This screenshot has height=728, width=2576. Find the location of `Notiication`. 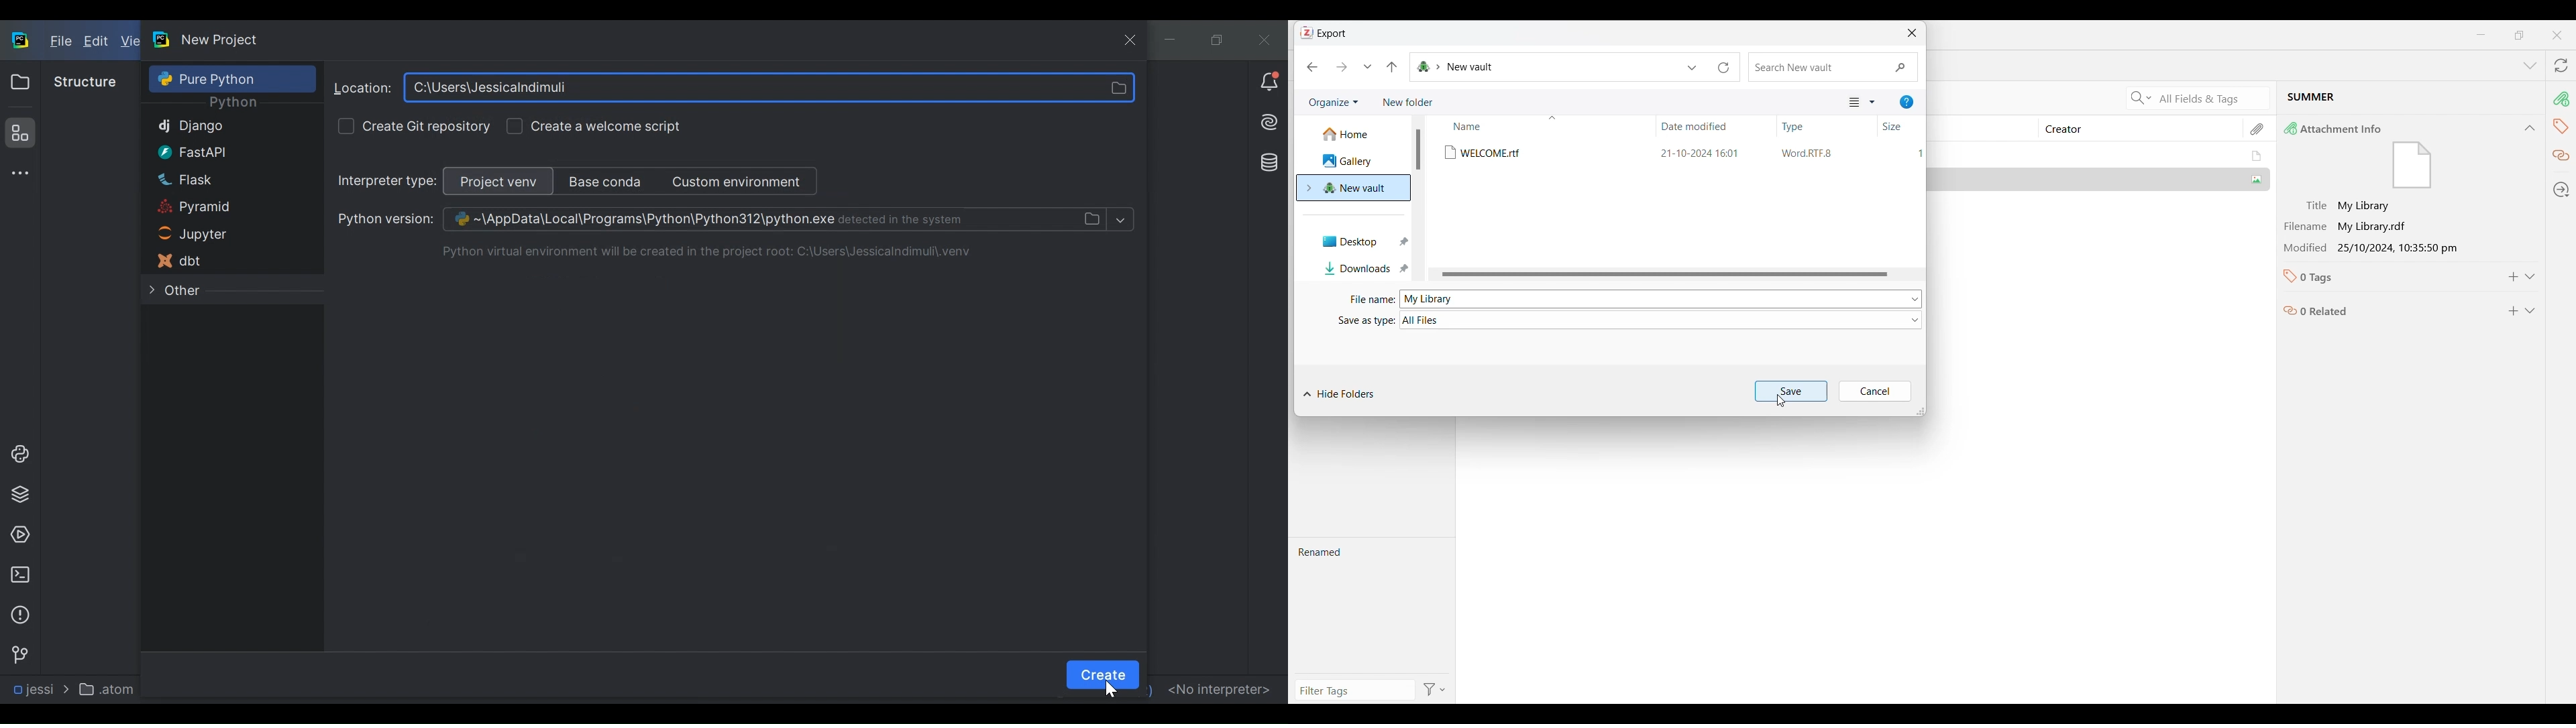

Notiication is located at coordinates (1269, 82).